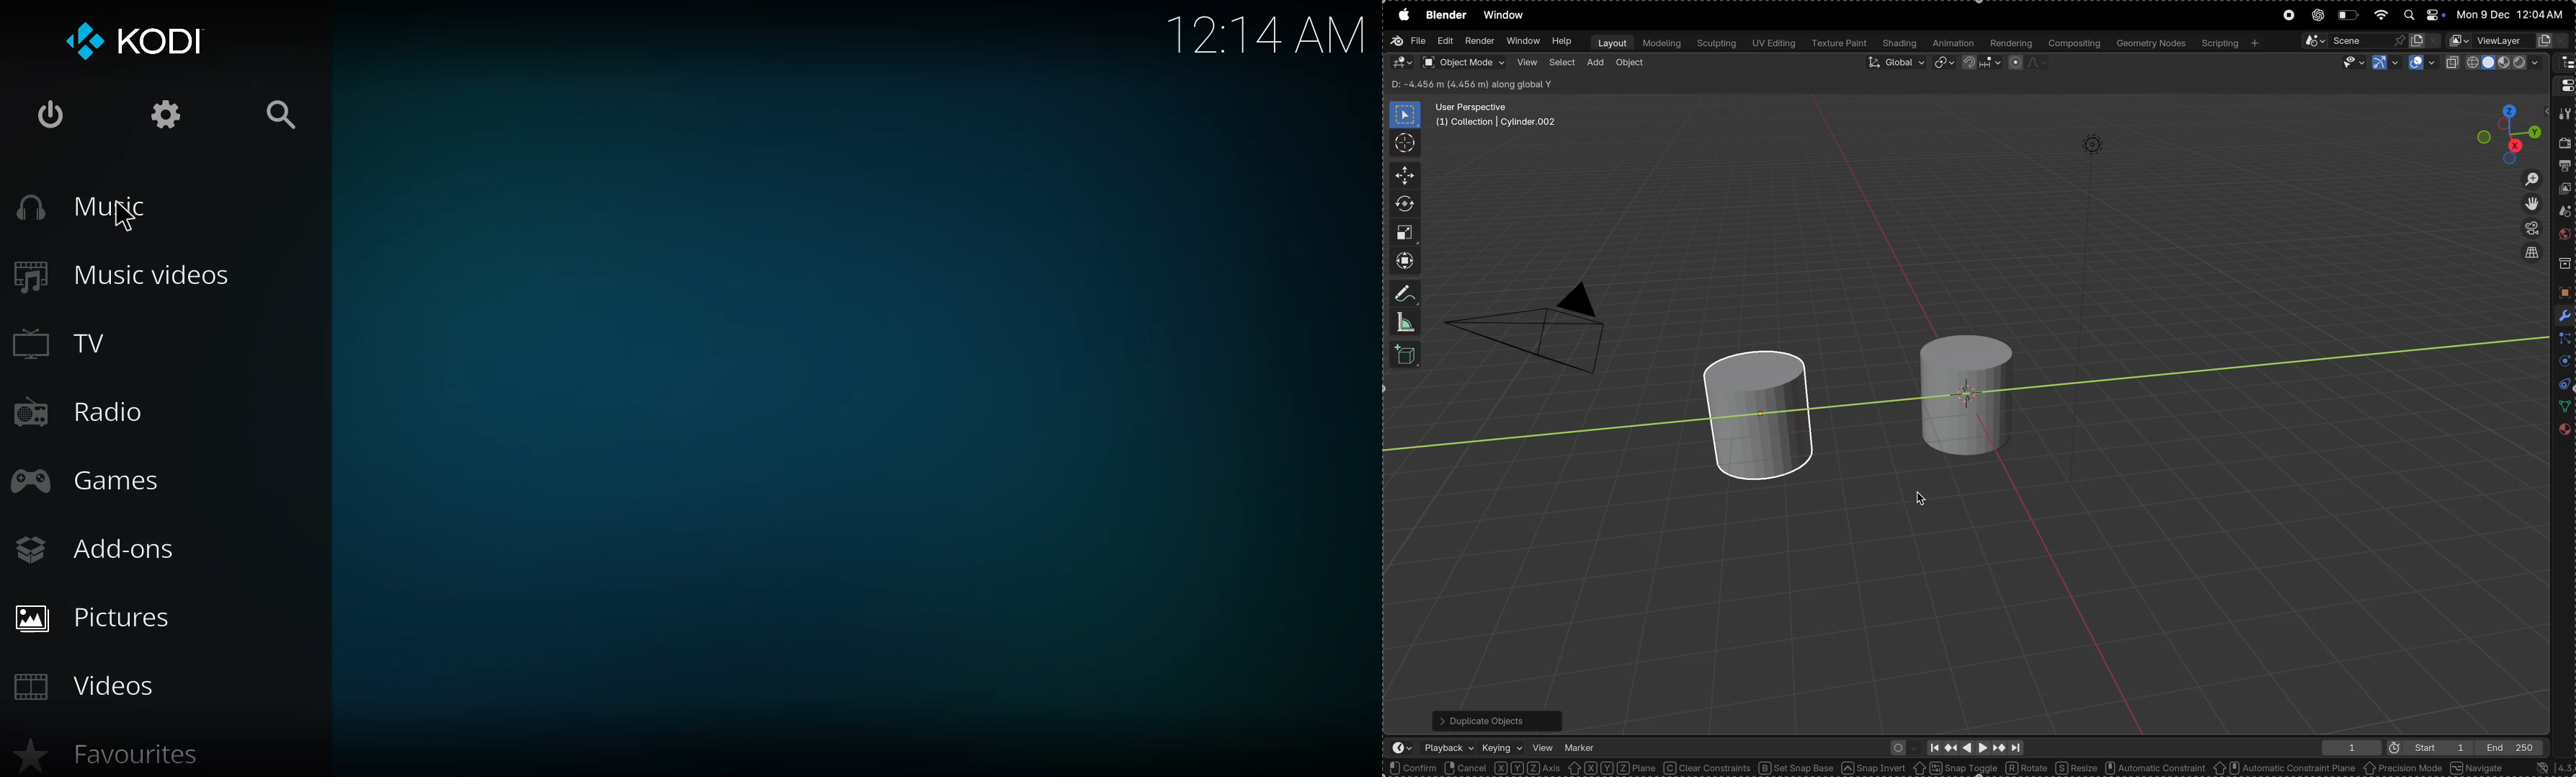 Image resolution: width=2576 pixels, height=784 pixels. I want to click on cursor, so click(124, 216).